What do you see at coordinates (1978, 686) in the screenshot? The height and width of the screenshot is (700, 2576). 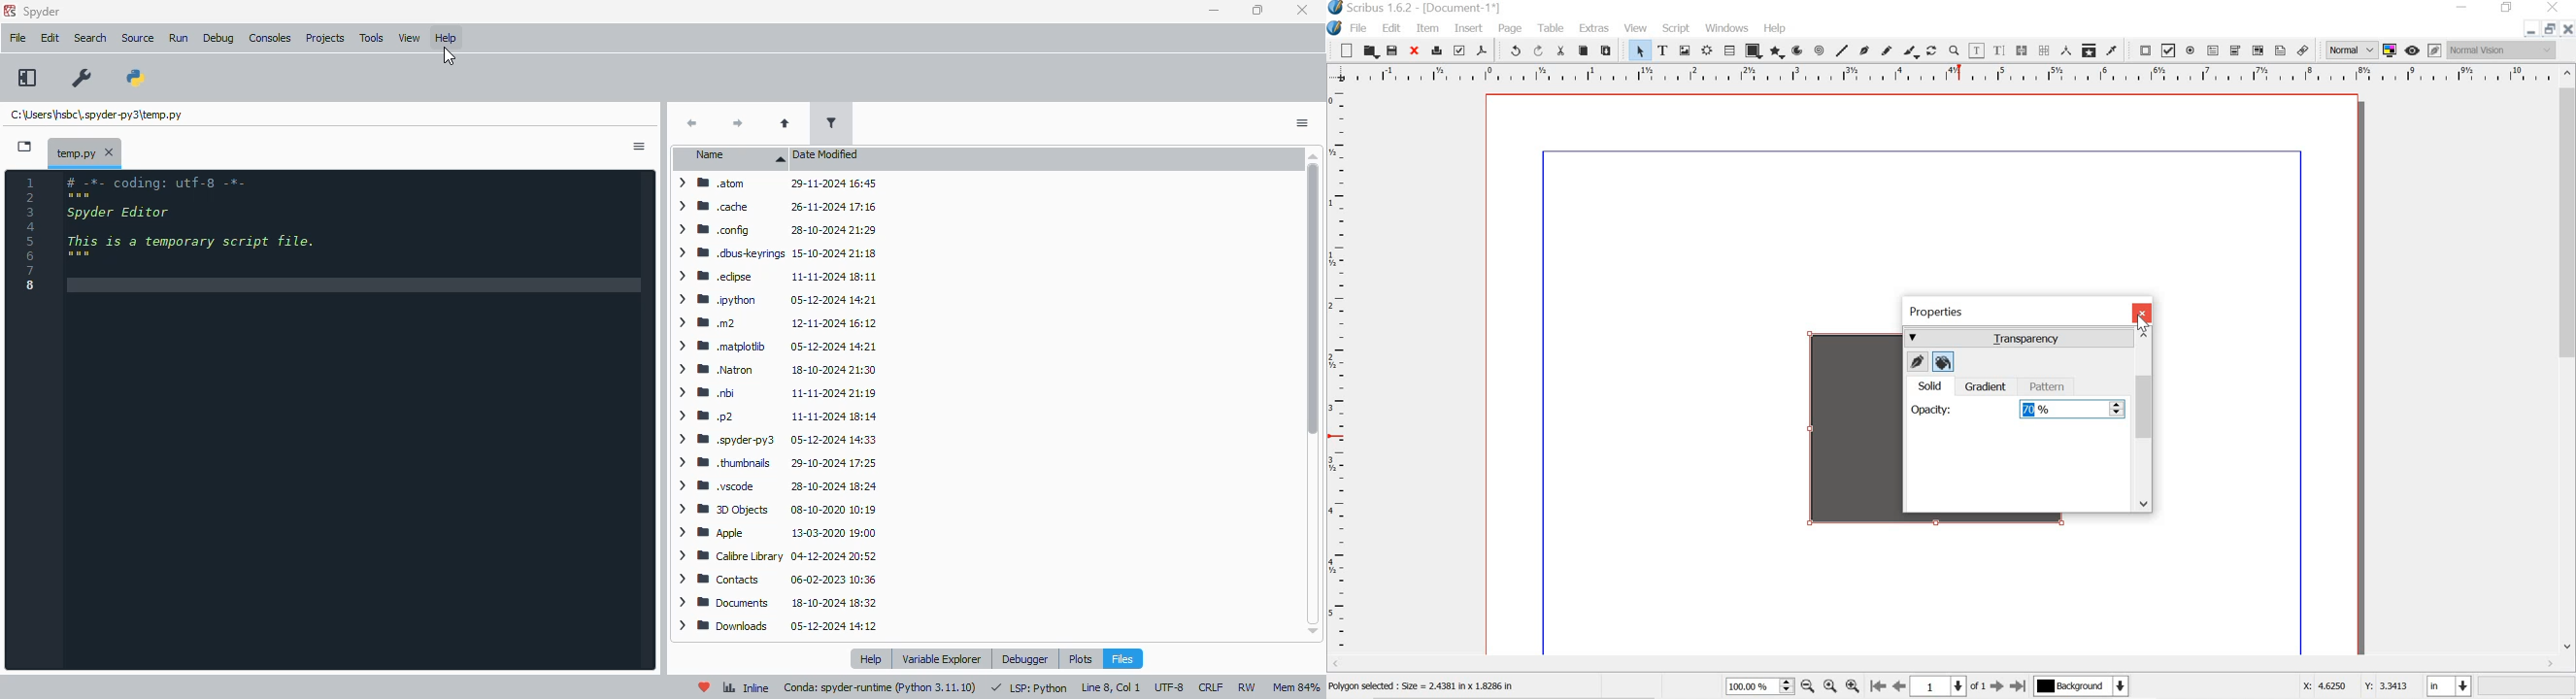 I see `of 1` at bounding box center [1978, 686].